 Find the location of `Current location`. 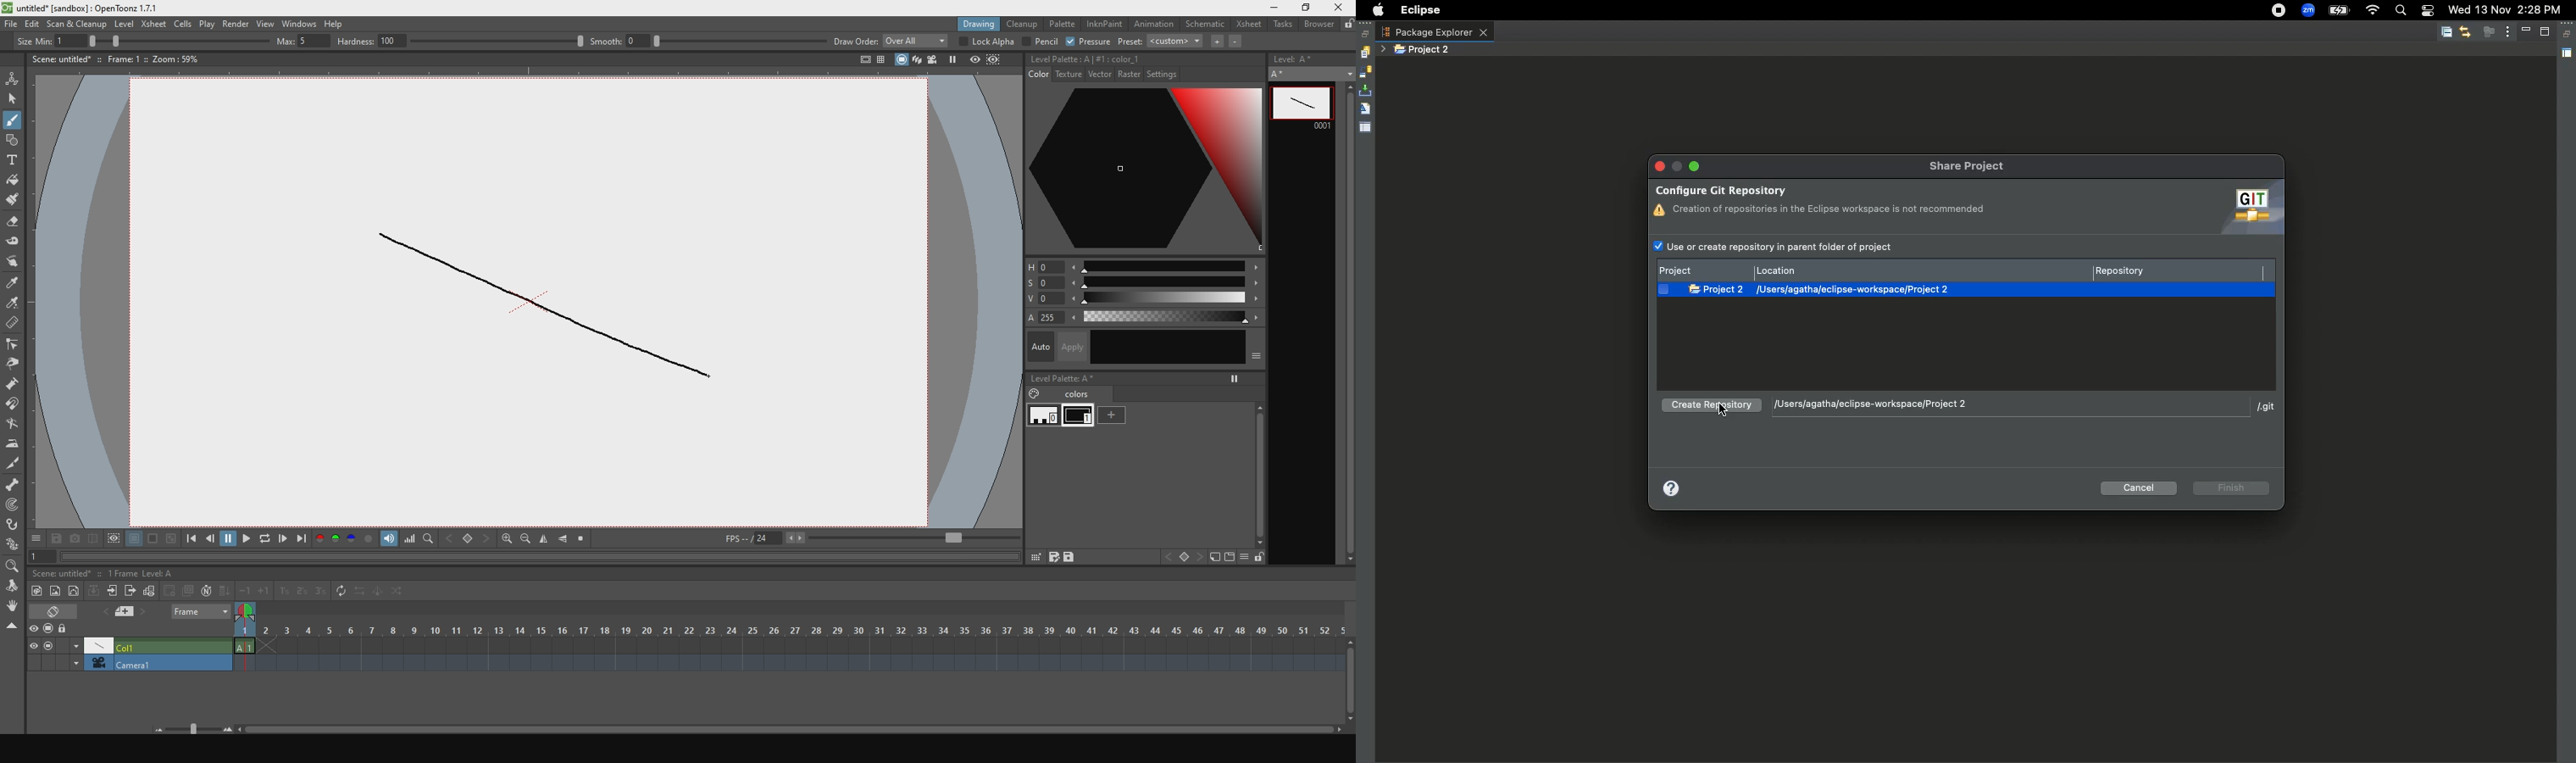

Current location is located at coordinates (1923, 270).